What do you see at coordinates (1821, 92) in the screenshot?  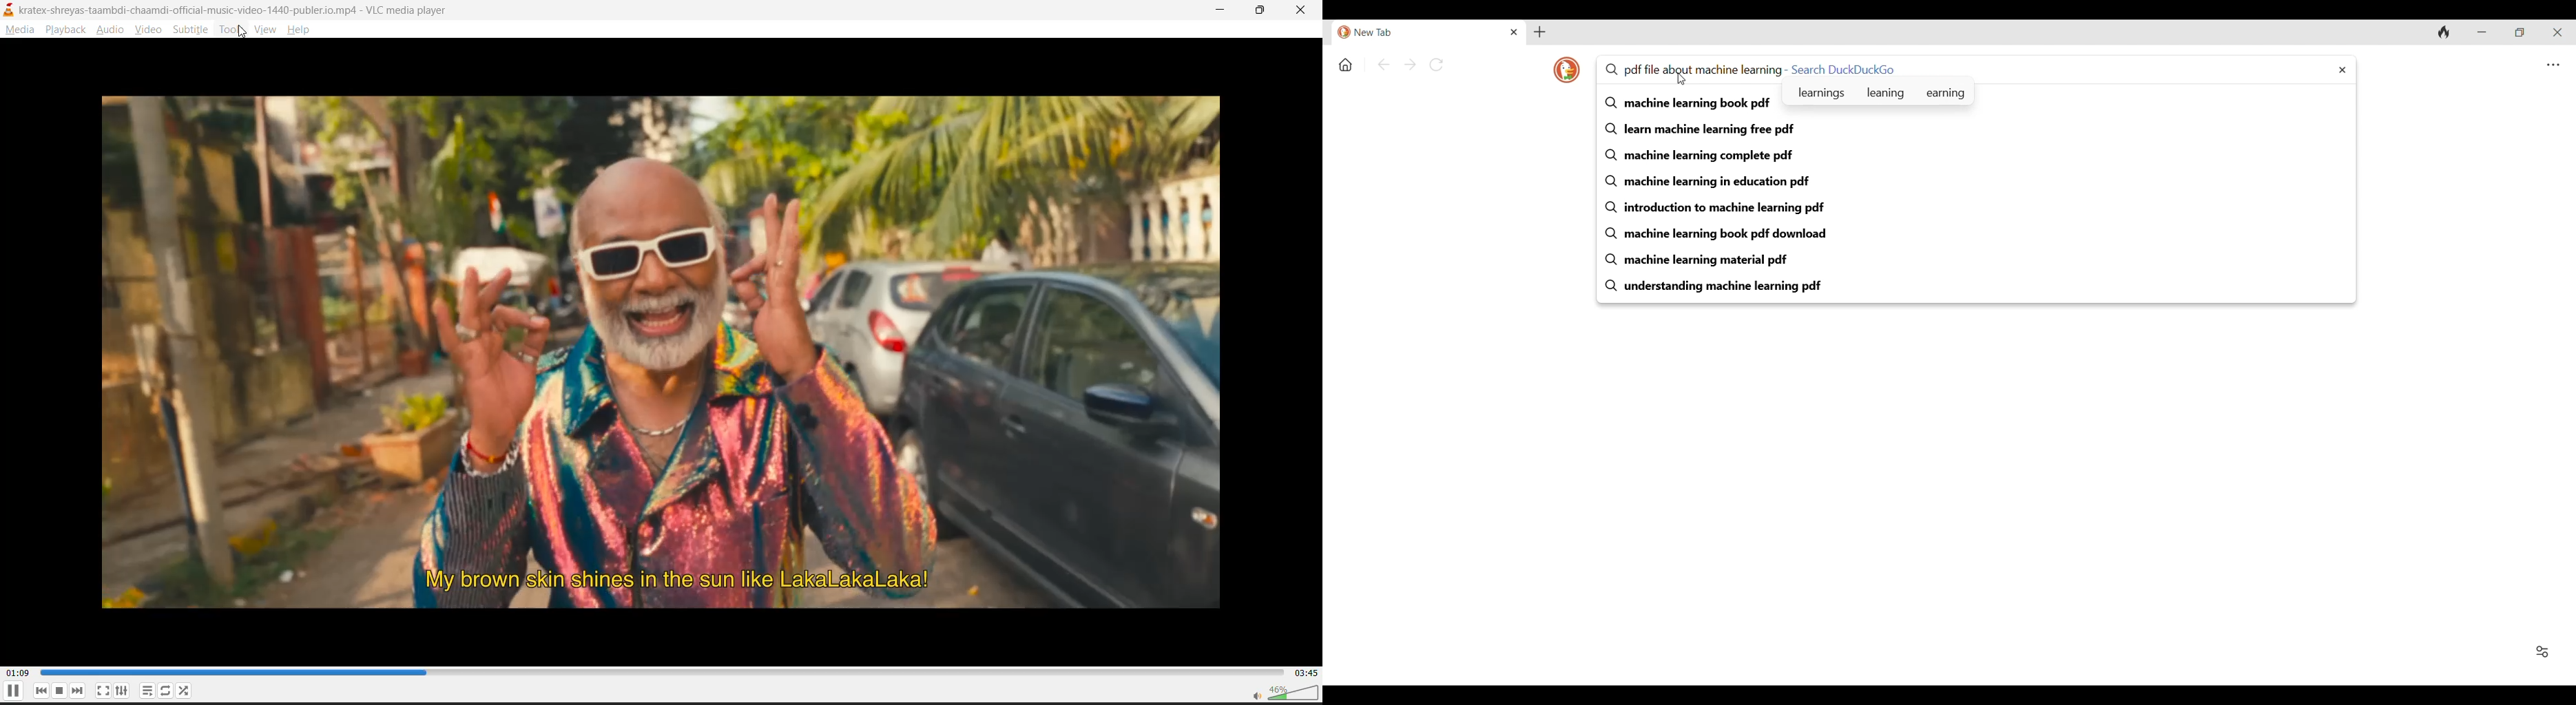 I see `learnings` at bounding box center [1821, 92].